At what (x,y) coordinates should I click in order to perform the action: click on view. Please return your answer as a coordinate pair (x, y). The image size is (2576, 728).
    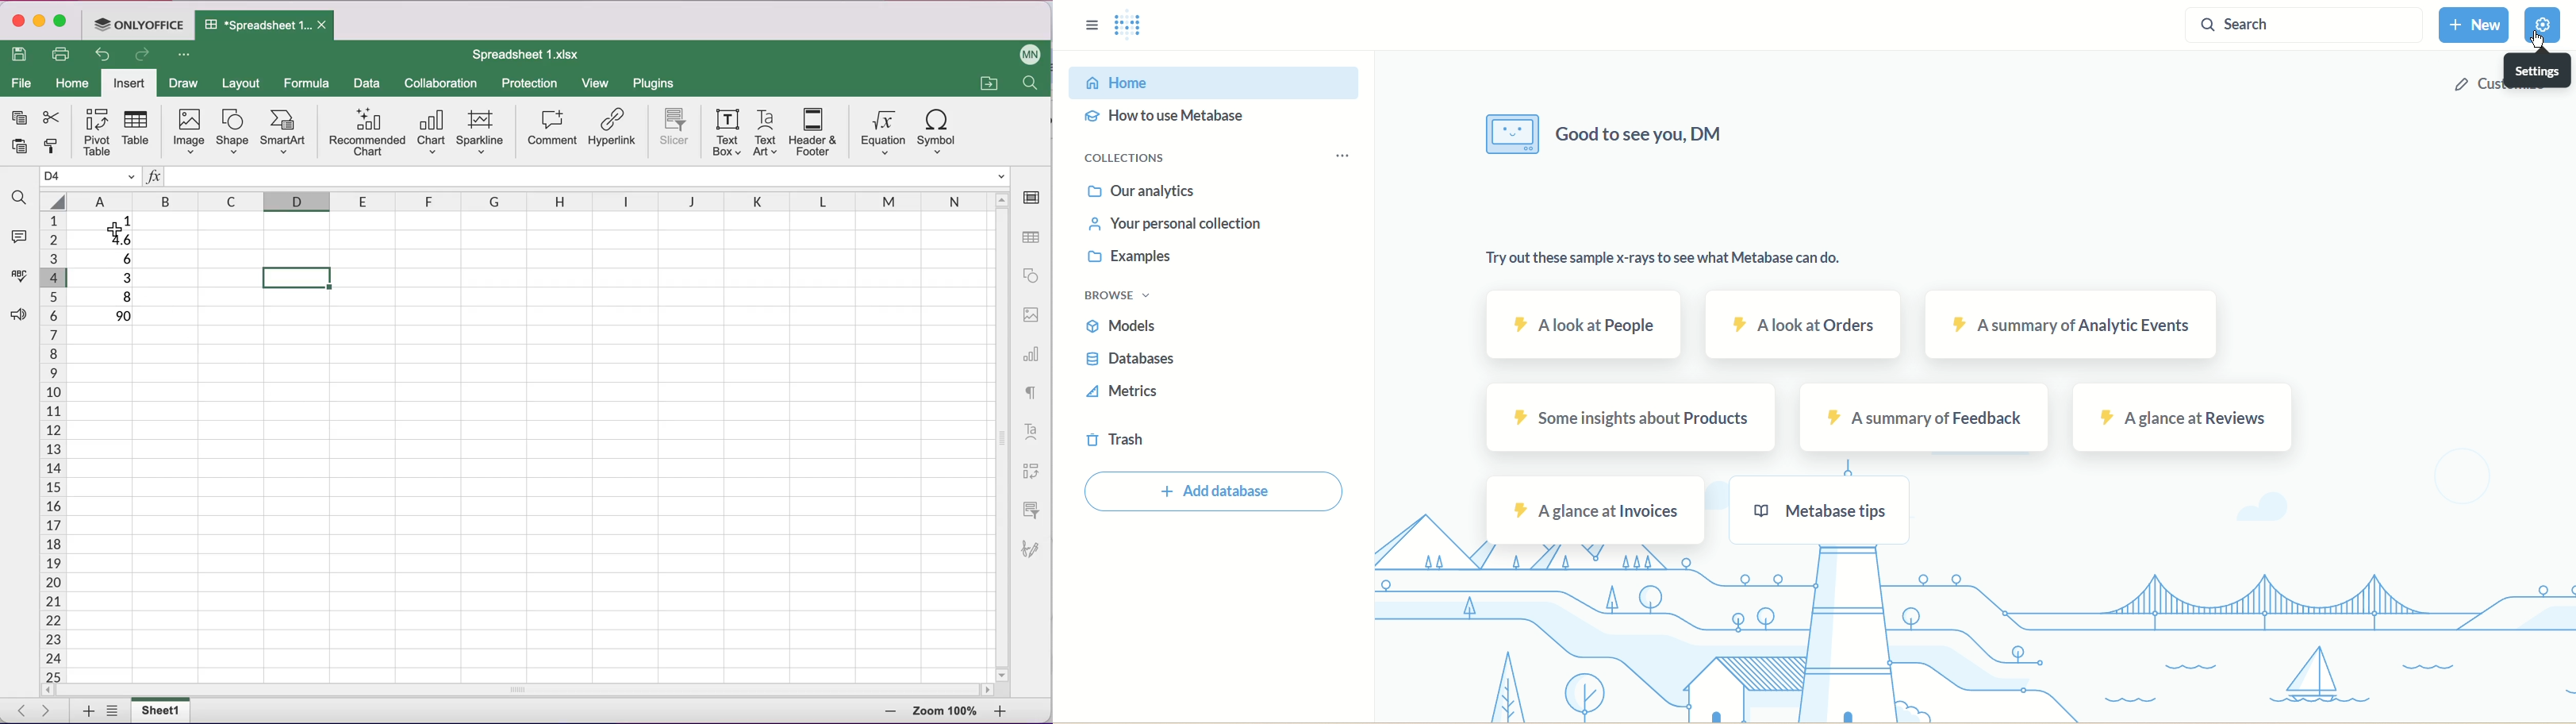
    Looking at the image, I should click on (596, 83).